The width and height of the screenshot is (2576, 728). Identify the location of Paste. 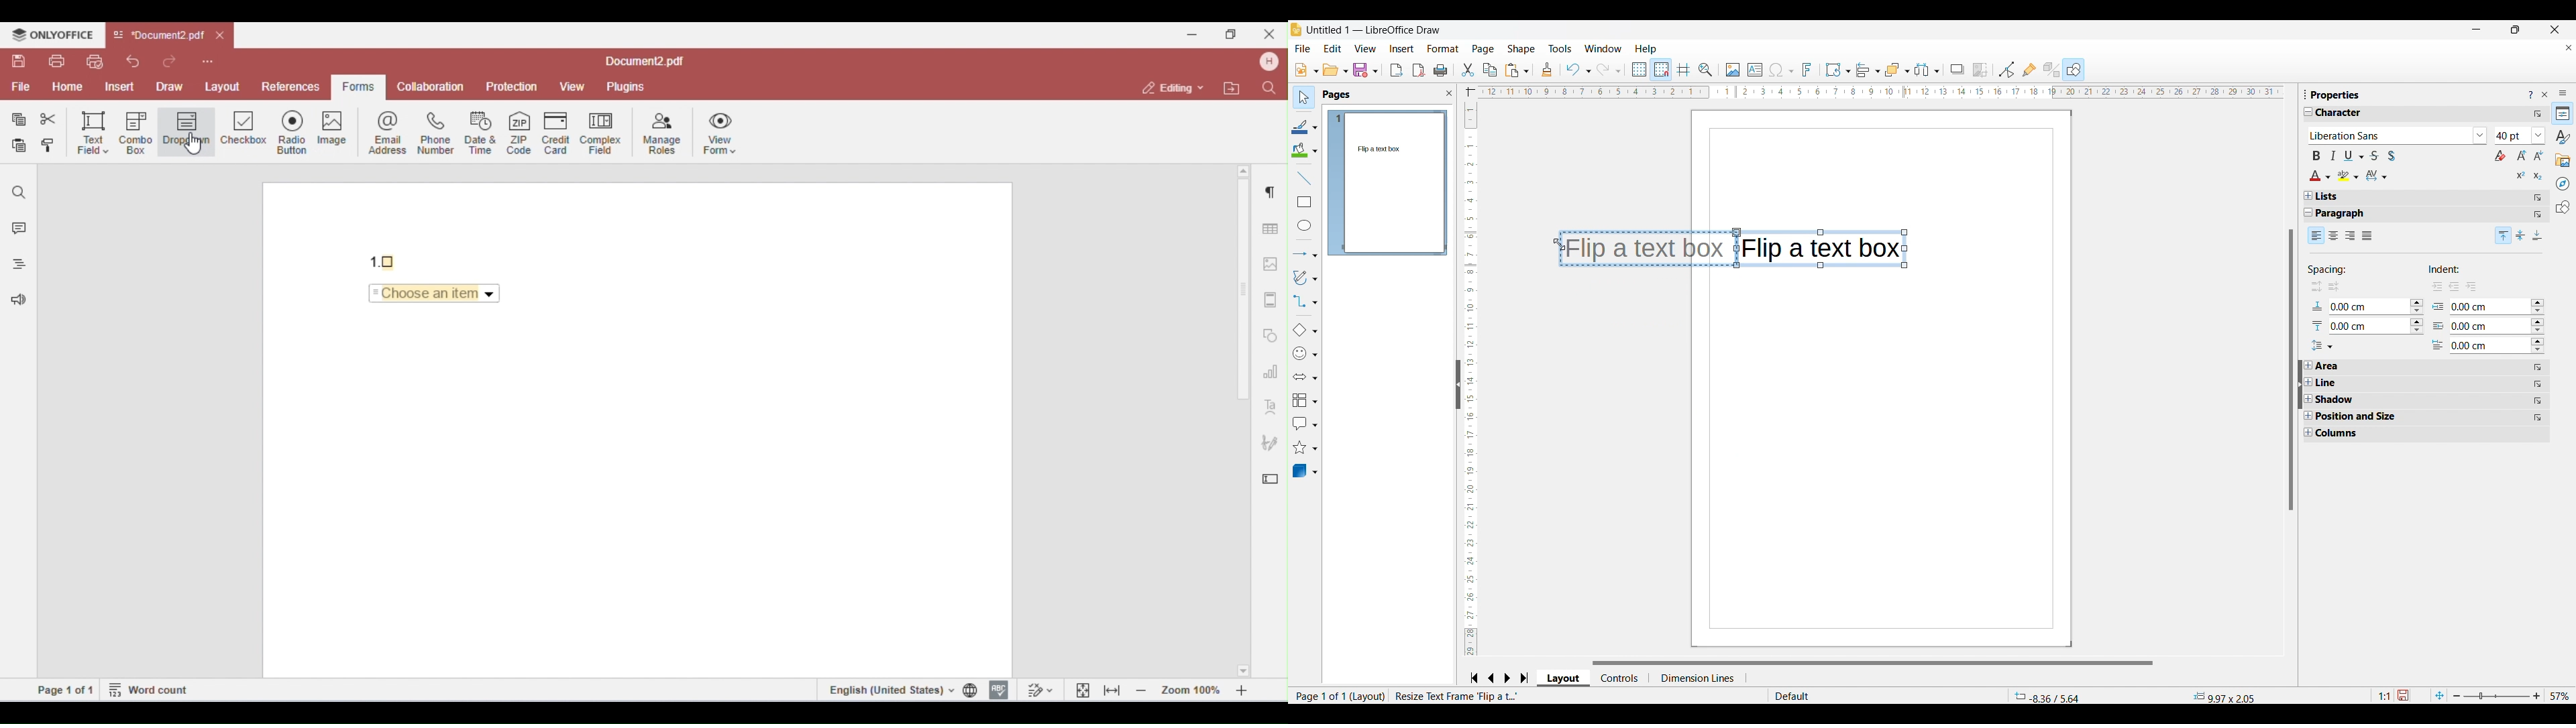
(1517, 70).